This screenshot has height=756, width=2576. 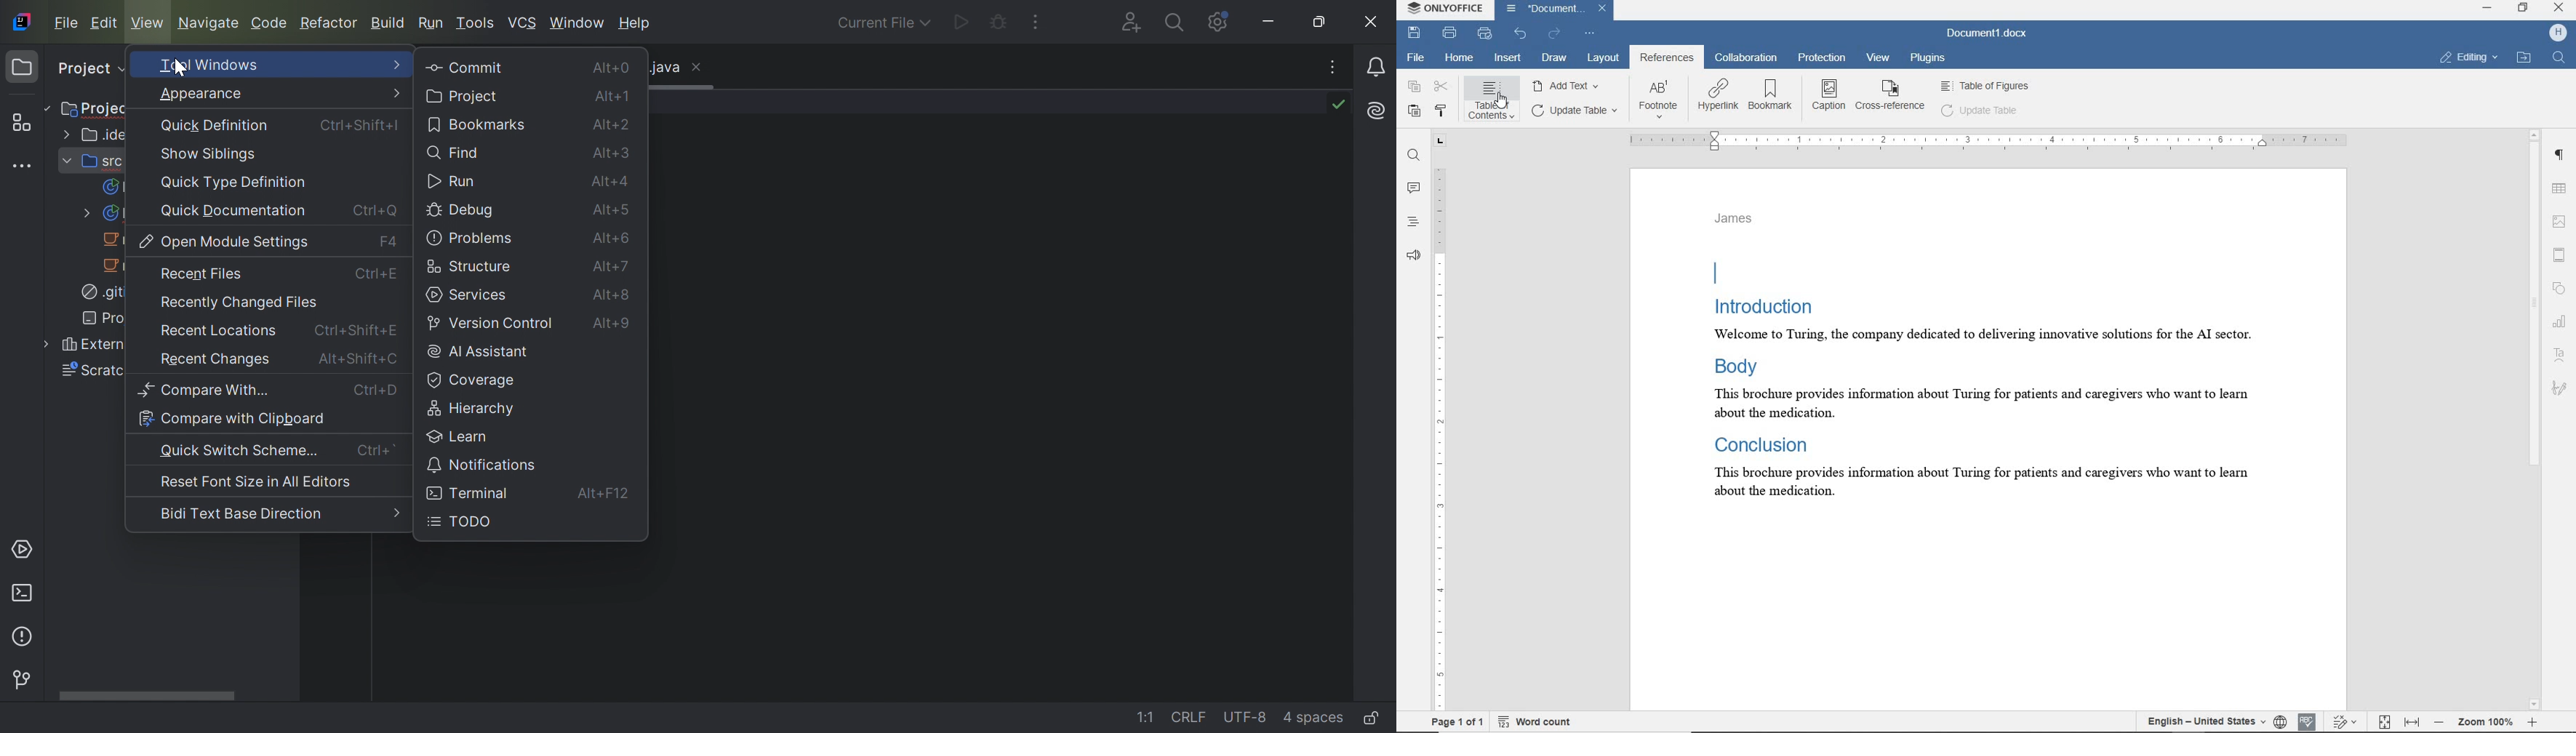 I want to click on document name, so click(x=1554, y=9).